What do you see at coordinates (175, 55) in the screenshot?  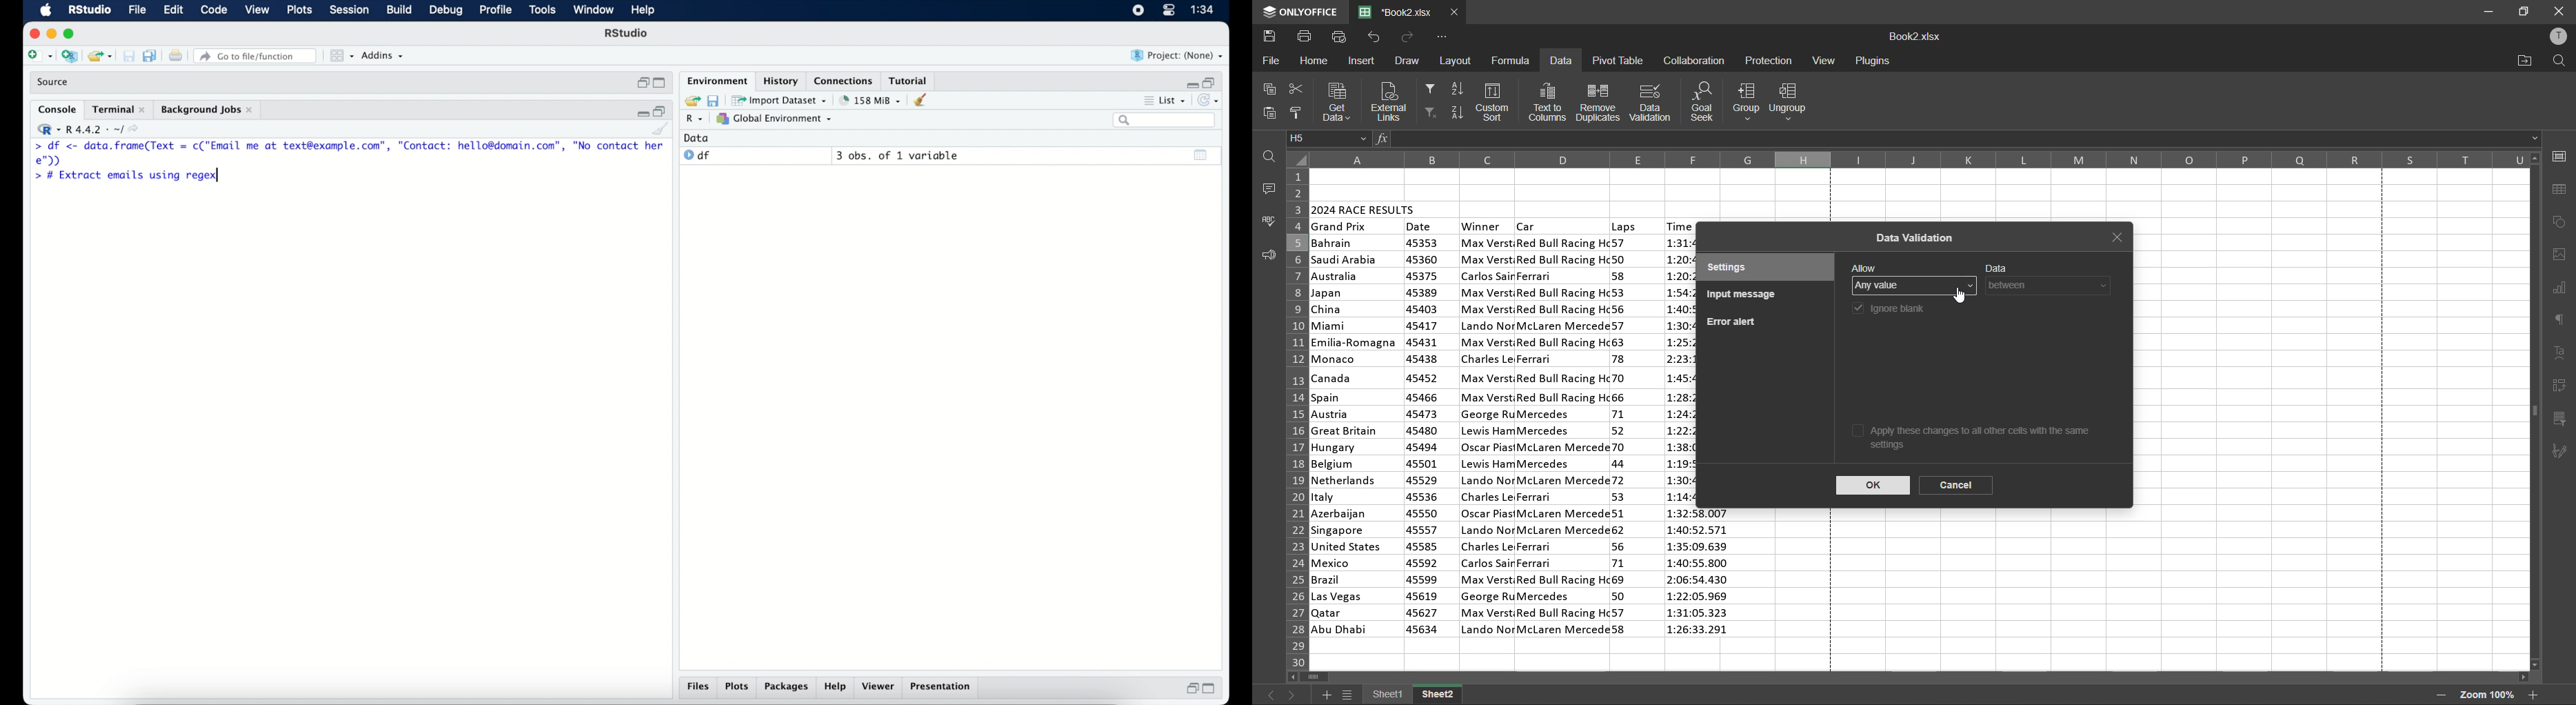 I see `print` at bounding box center [175, 55].